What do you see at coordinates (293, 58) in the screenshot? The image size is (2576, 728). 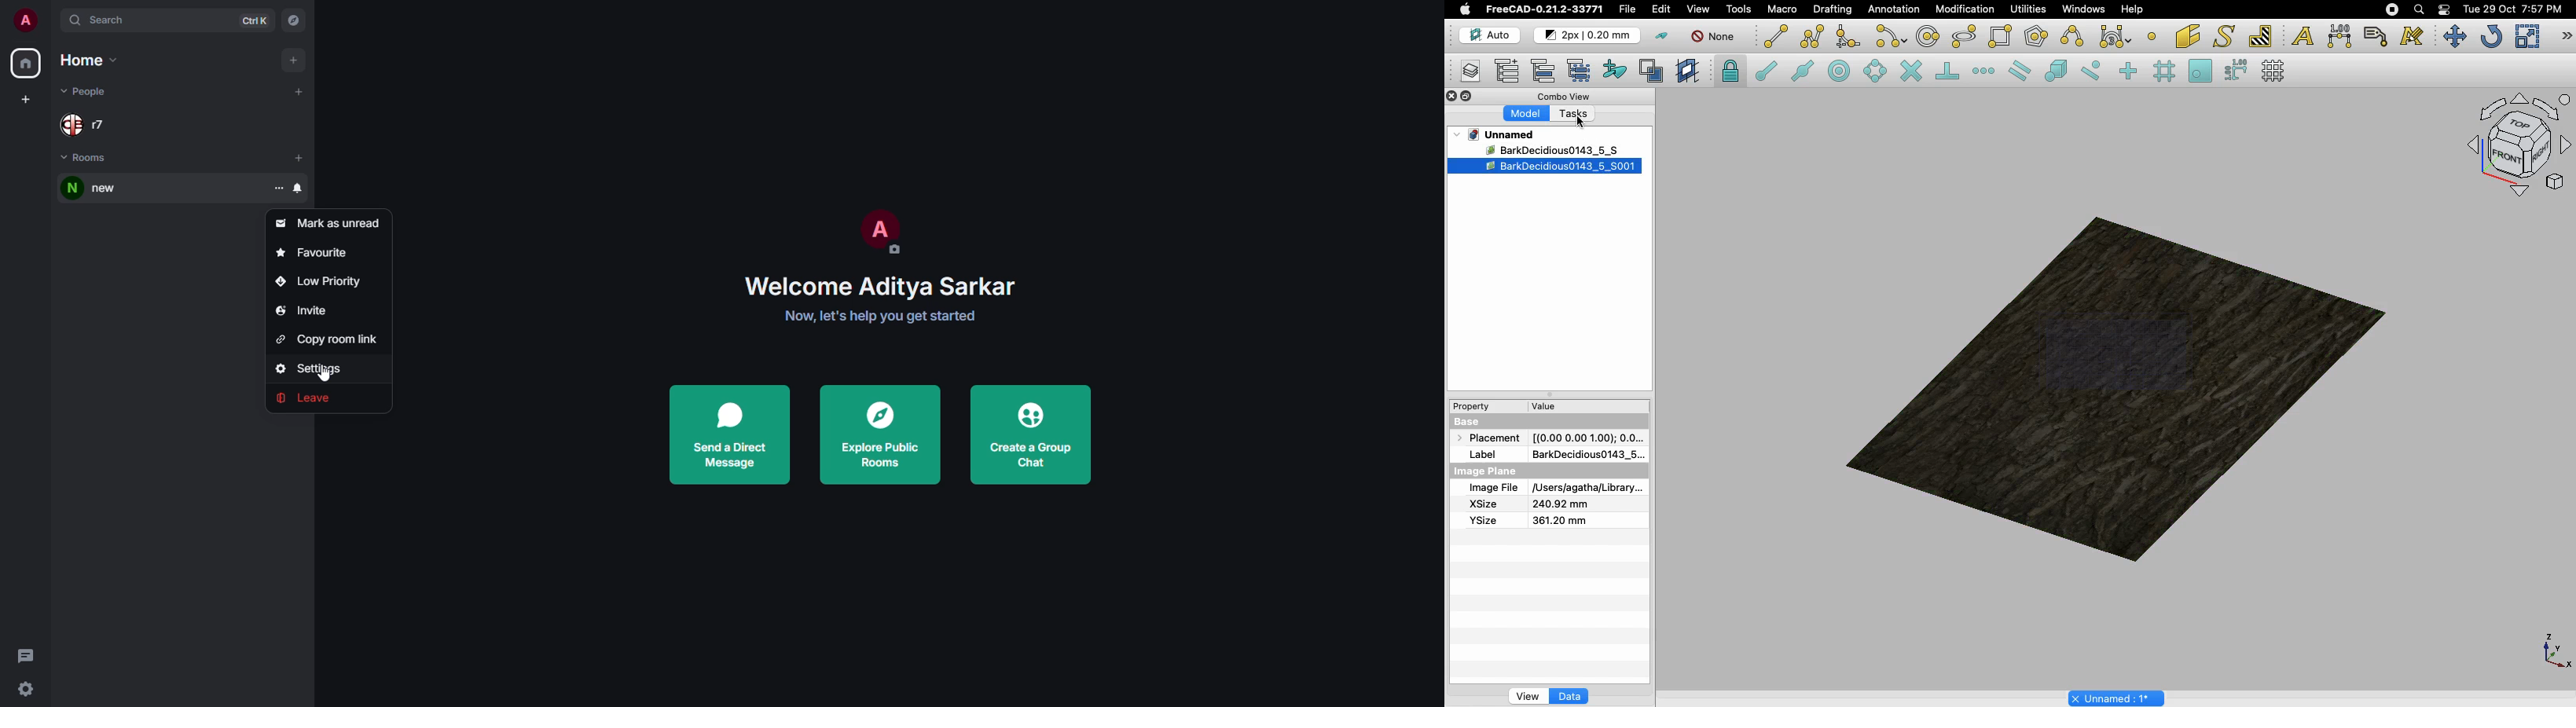 I see `add` at bounding box center [293, 58].